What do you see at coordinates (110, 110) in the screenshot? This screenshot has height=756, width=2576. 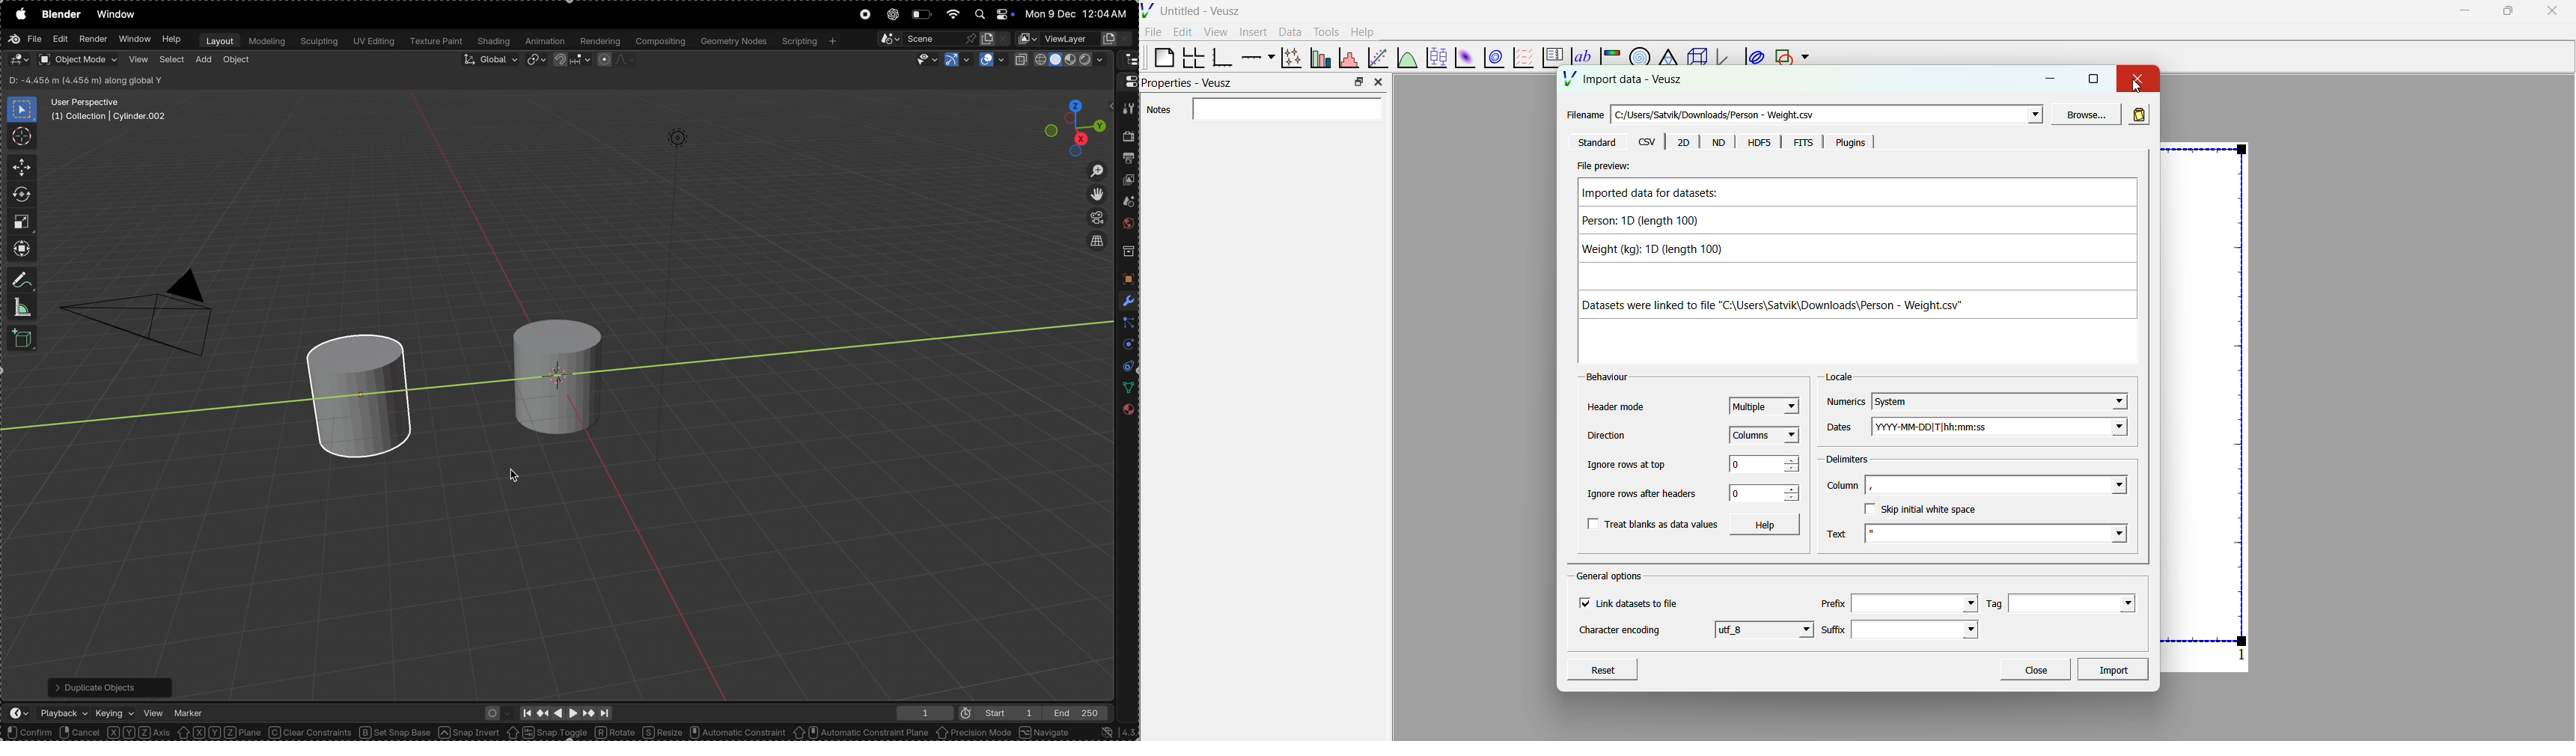 I see `User perspective` at bounding box center [110, 110].